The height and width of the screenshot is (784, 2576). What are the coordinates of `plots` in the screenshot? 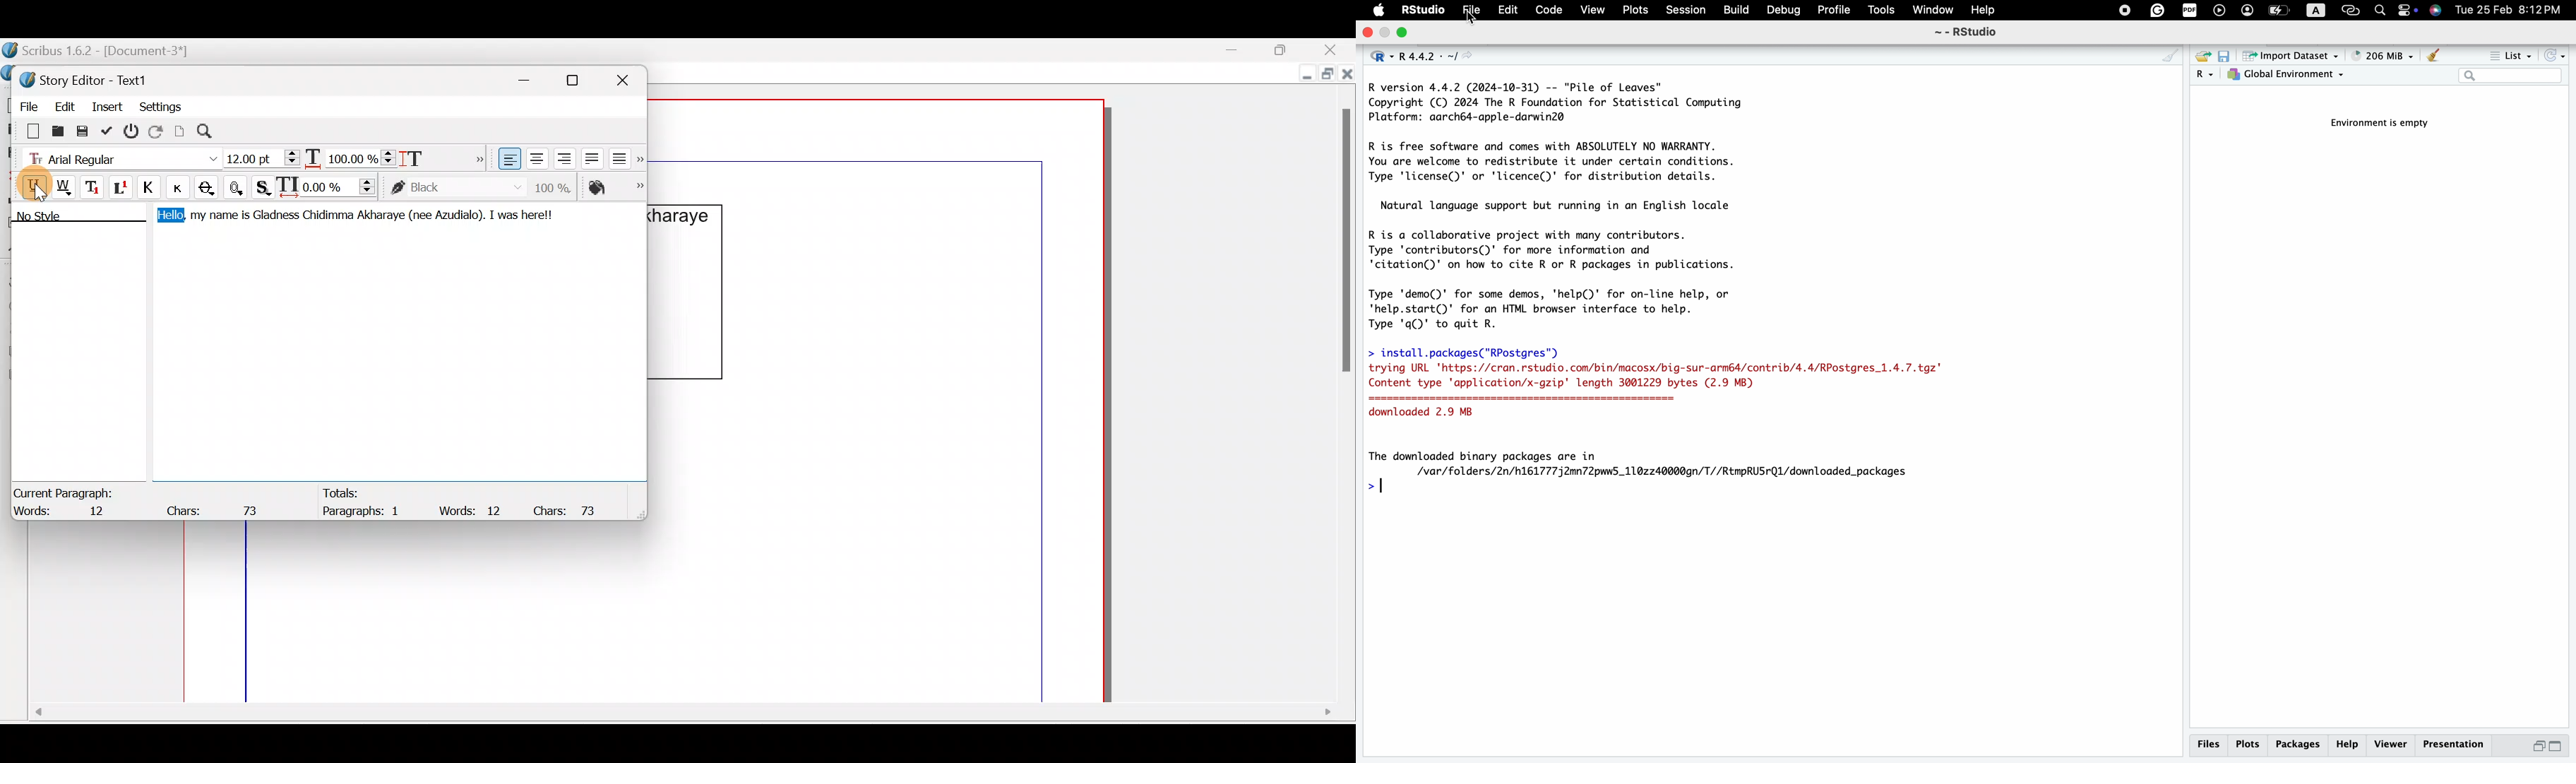 It's located at (1633, 10).